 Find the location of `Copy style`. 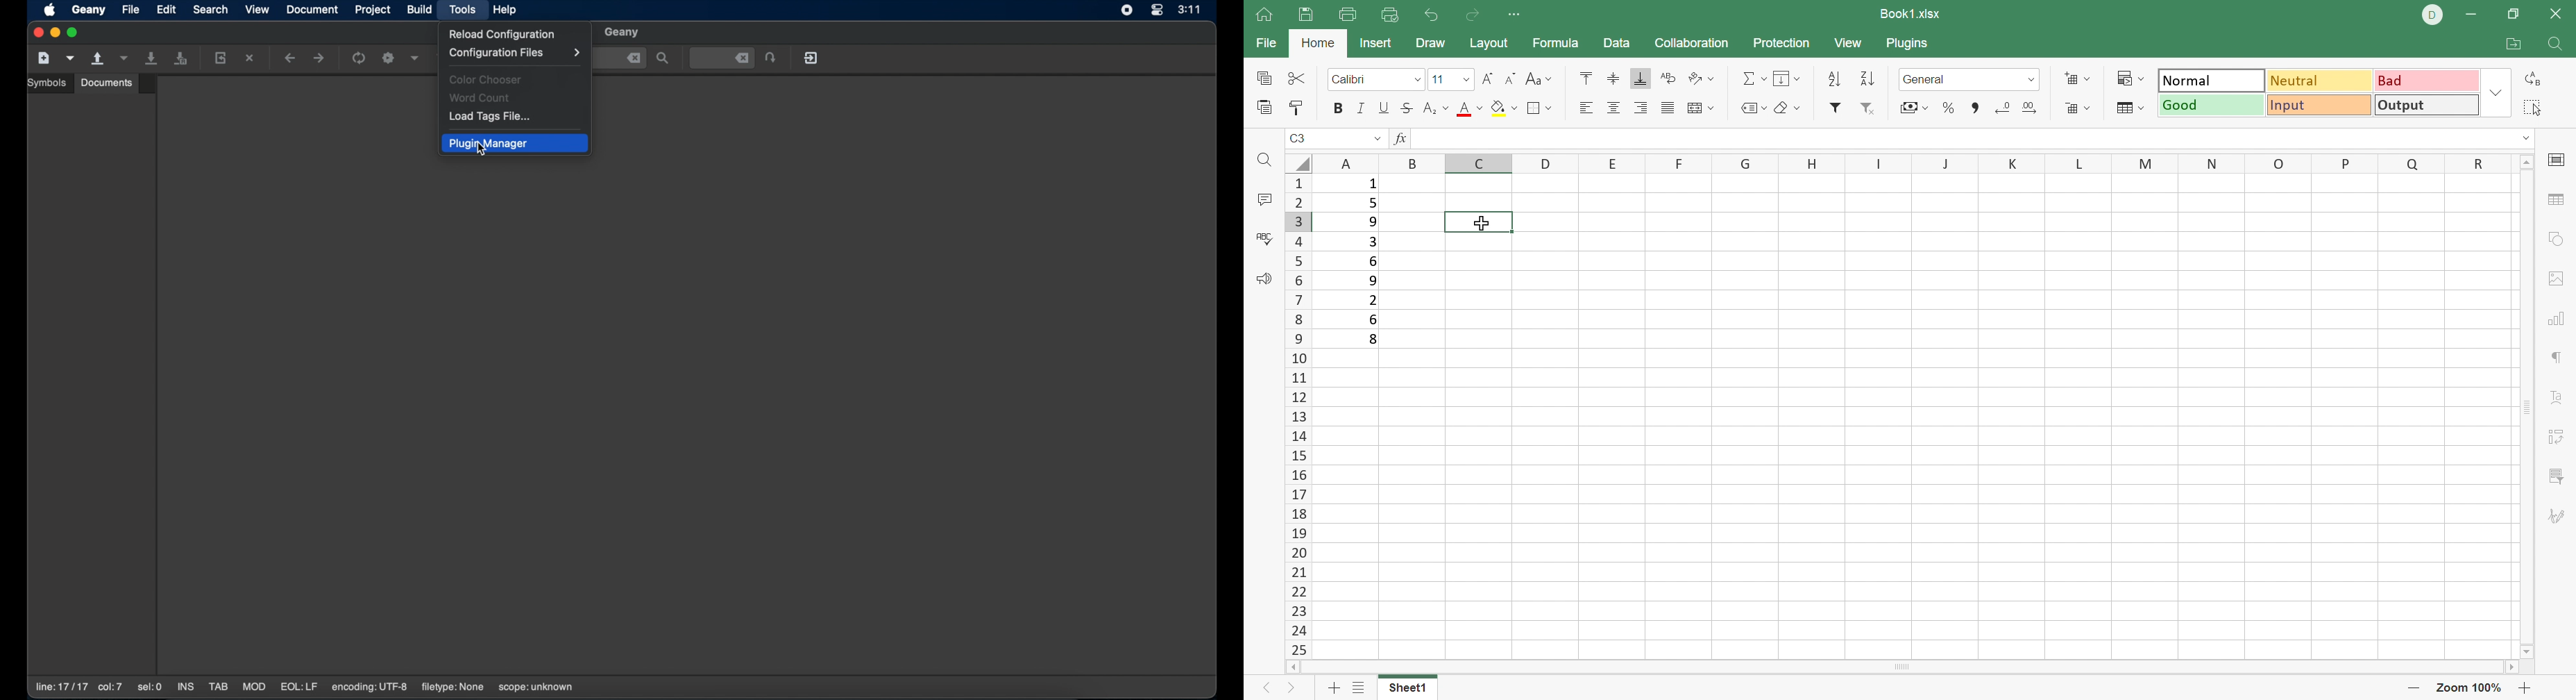

Copy style is located at coordinates (1296, 107).